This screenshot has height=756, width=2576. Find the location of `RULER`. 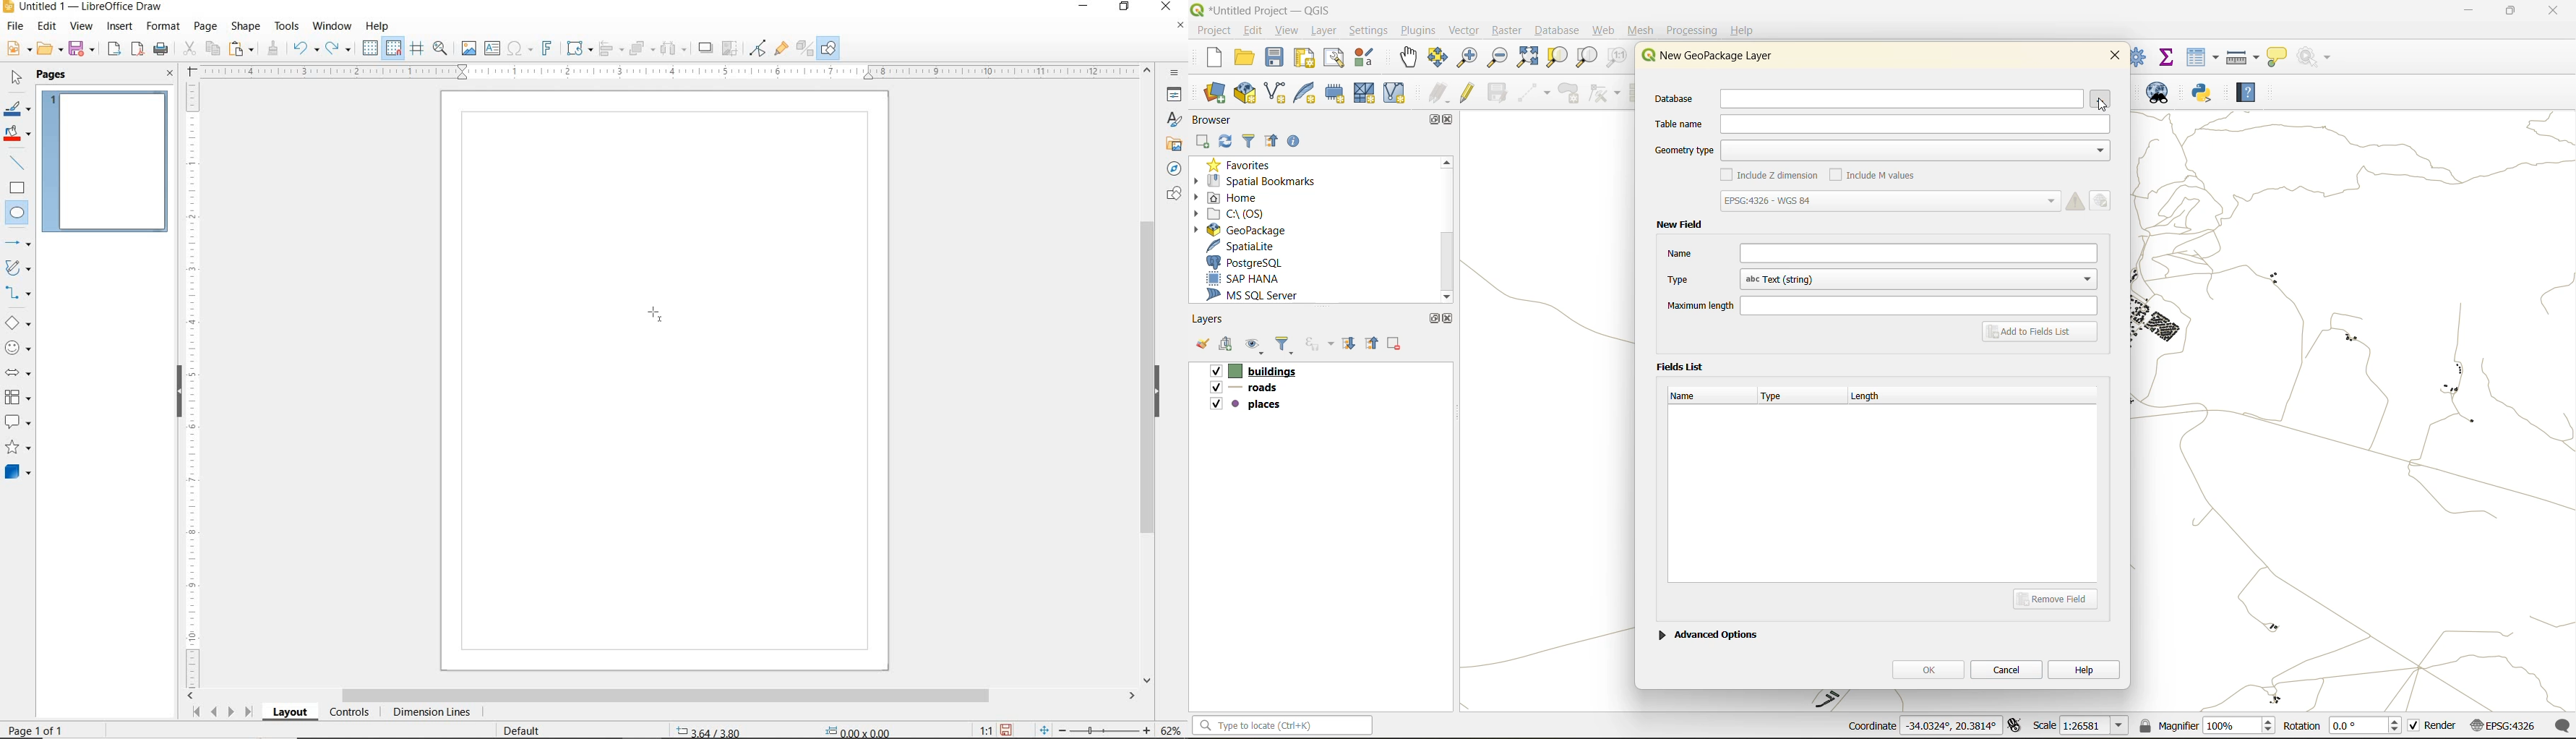

RULER is located at coordinates (671, 72).